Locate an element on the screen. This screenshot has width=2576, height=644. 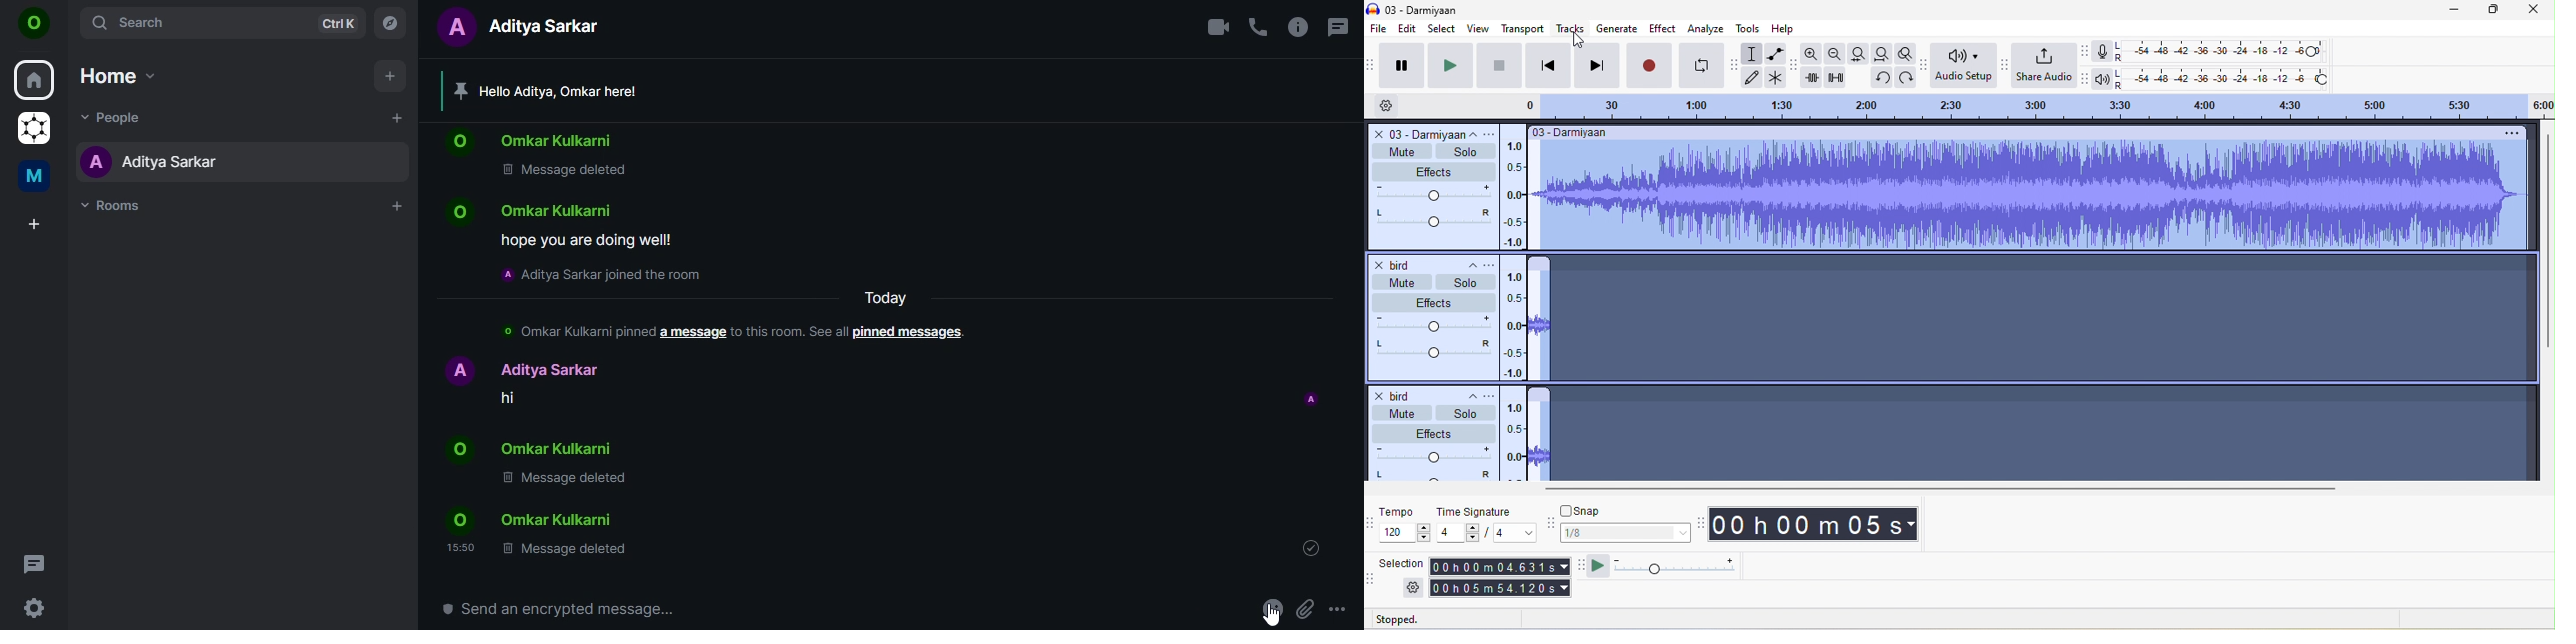
people is located at coordinates (109, 116).